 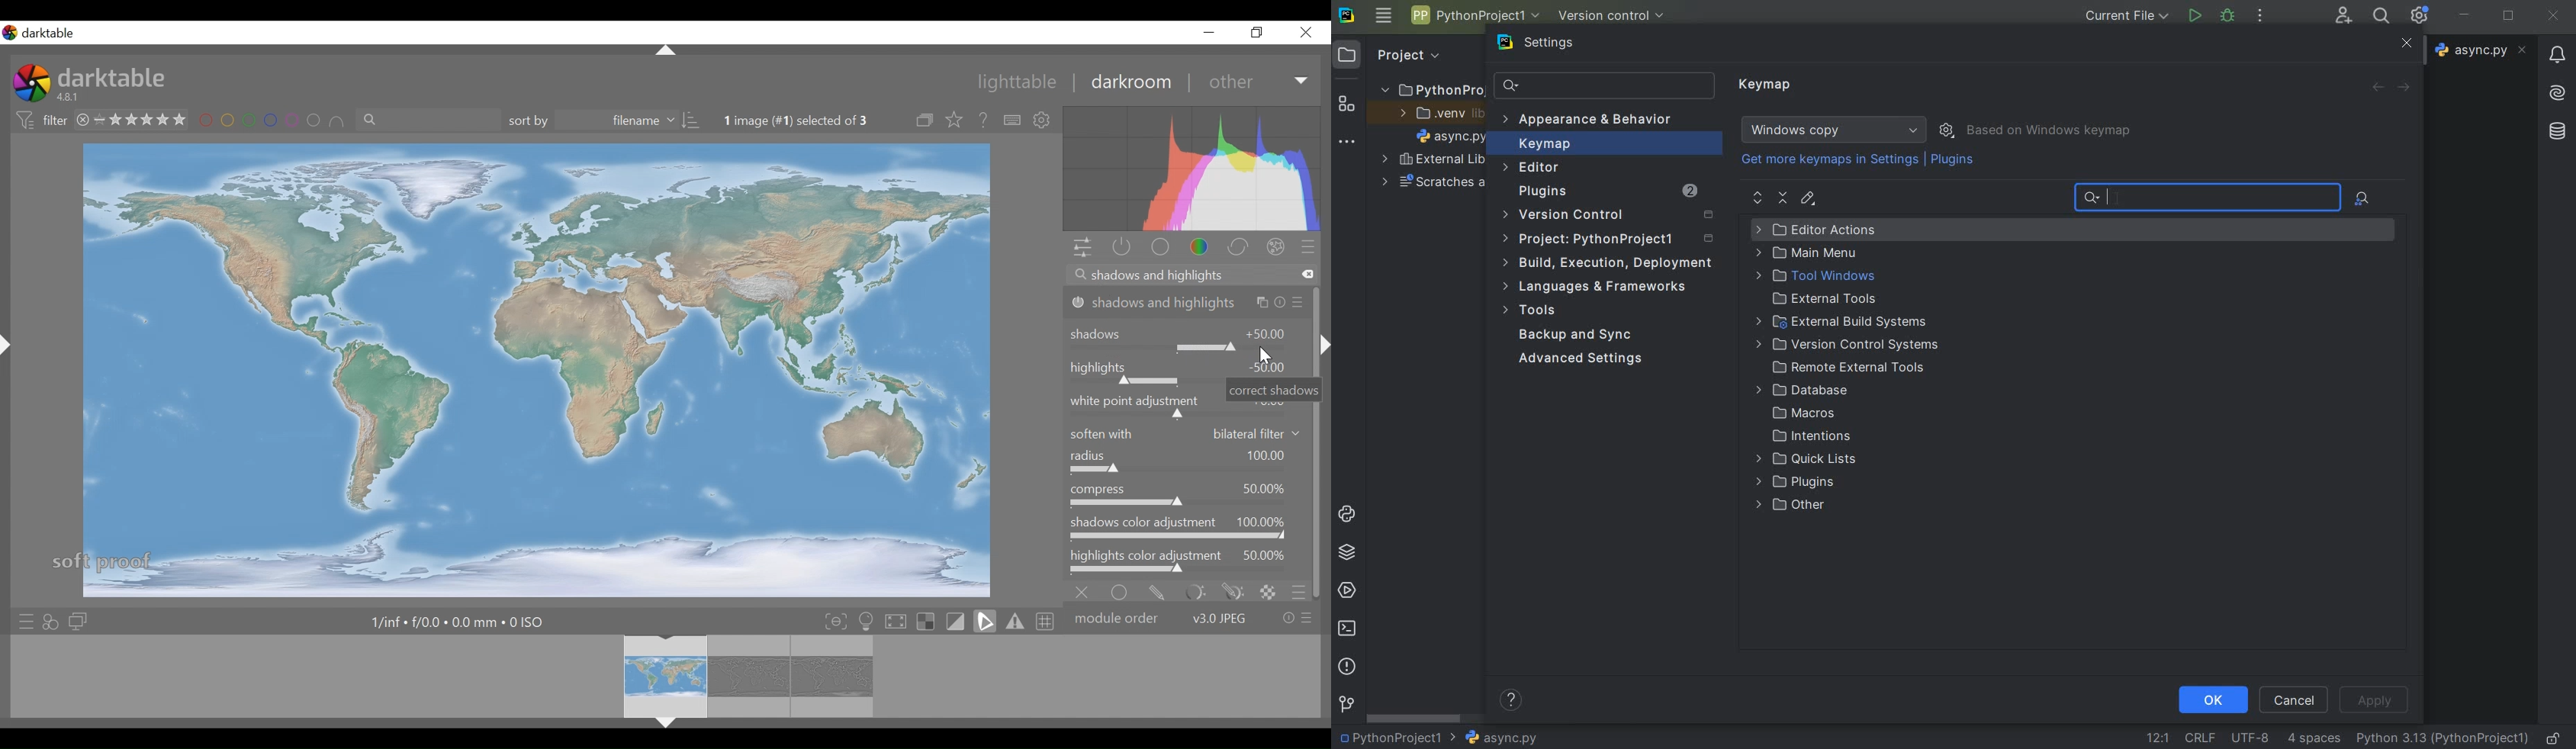 What do you see at coordinates (53, 621) in the screenshot?
I see `quick access for applying any of styles` at bounding box center [53, 621].